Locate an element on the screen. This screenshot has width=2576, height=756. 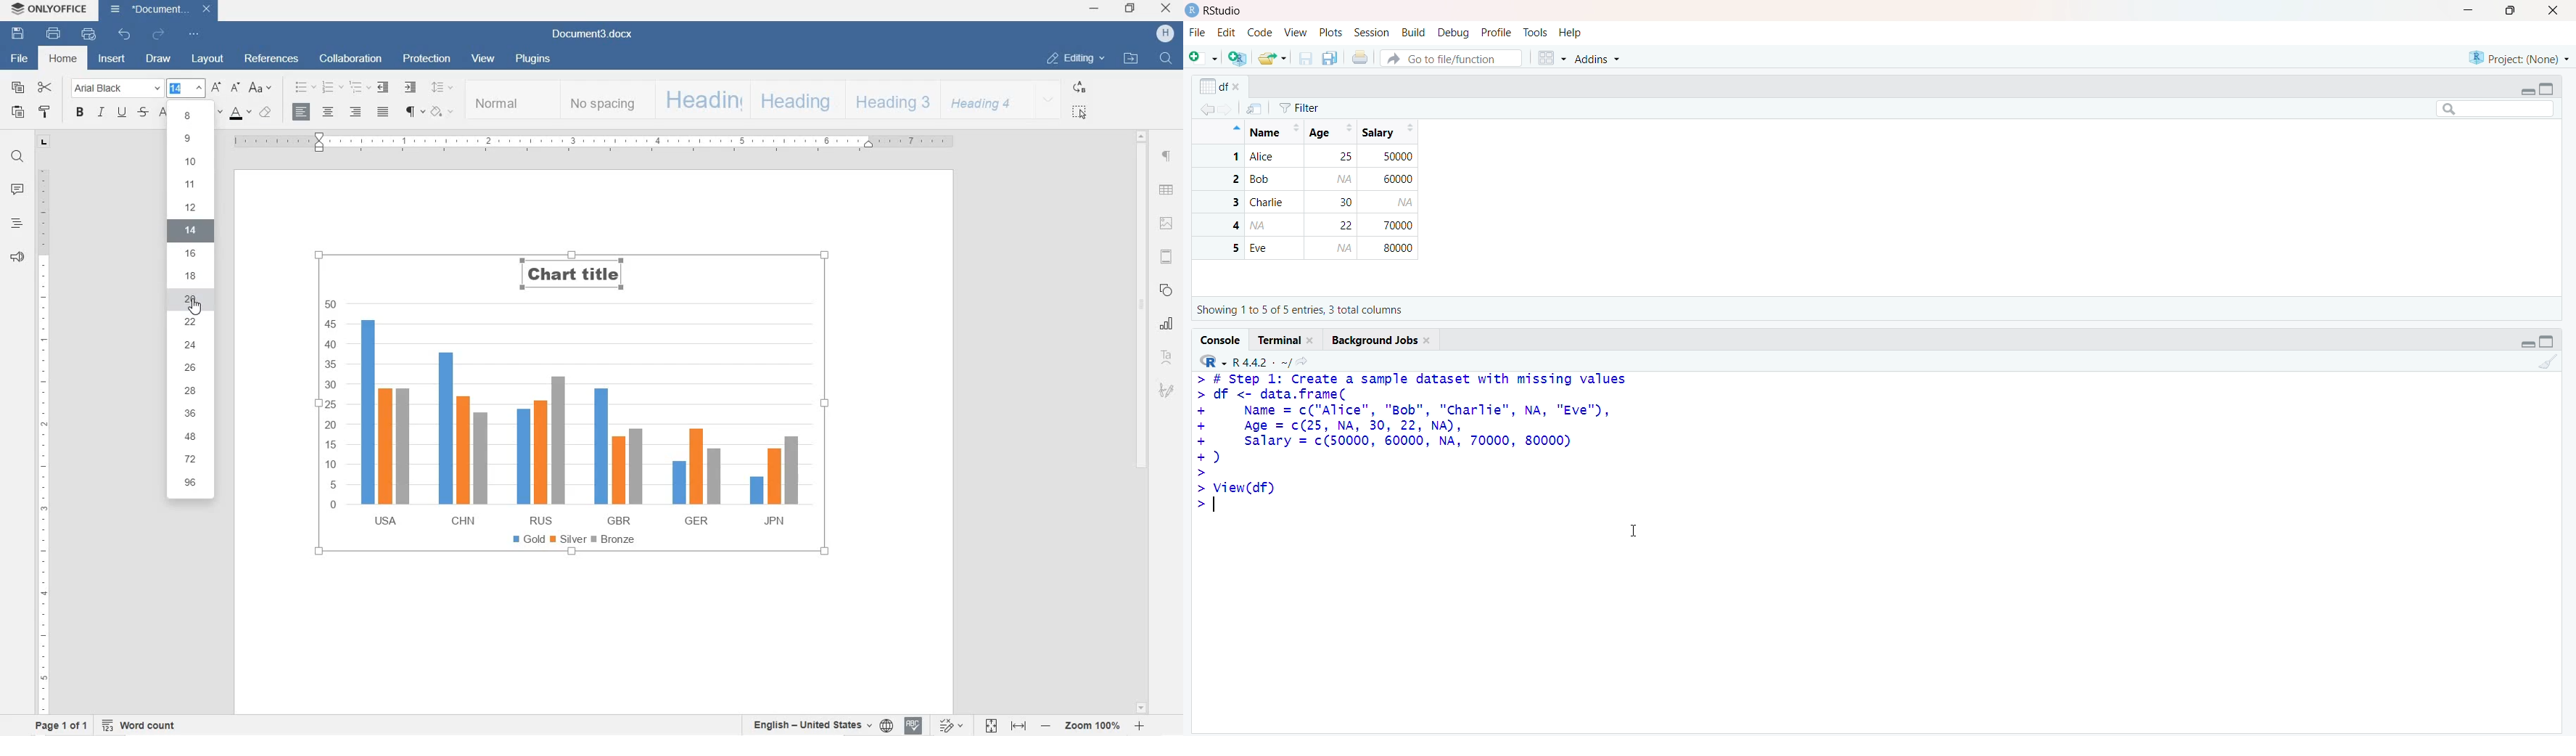
Addins is located at coordinates (1605, 57).